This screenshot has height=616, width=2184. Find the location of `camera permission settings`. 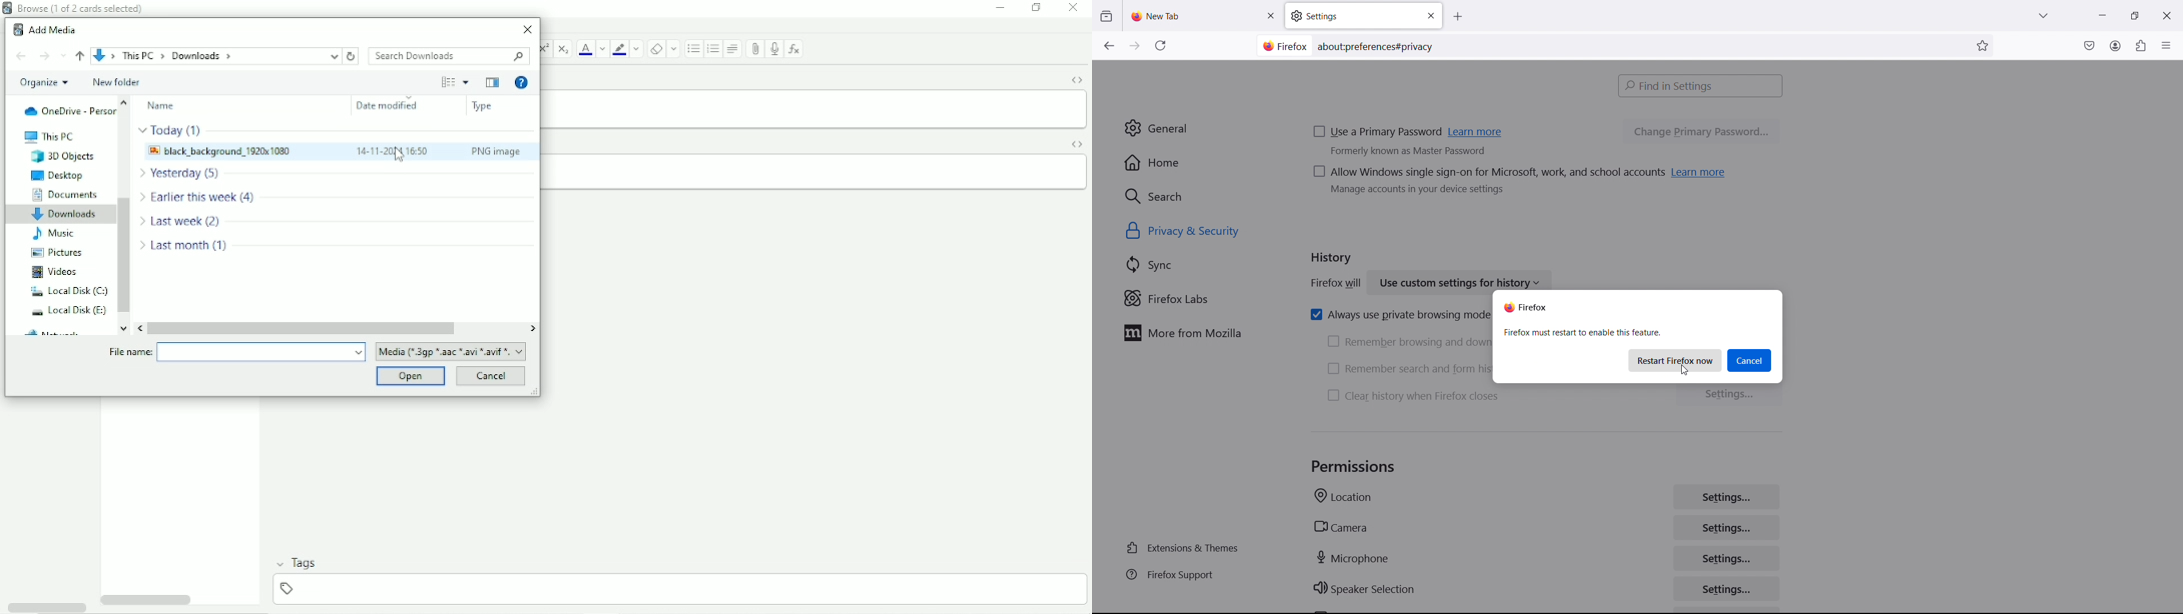

camera permission settings is located at coordinates (1726, 528).